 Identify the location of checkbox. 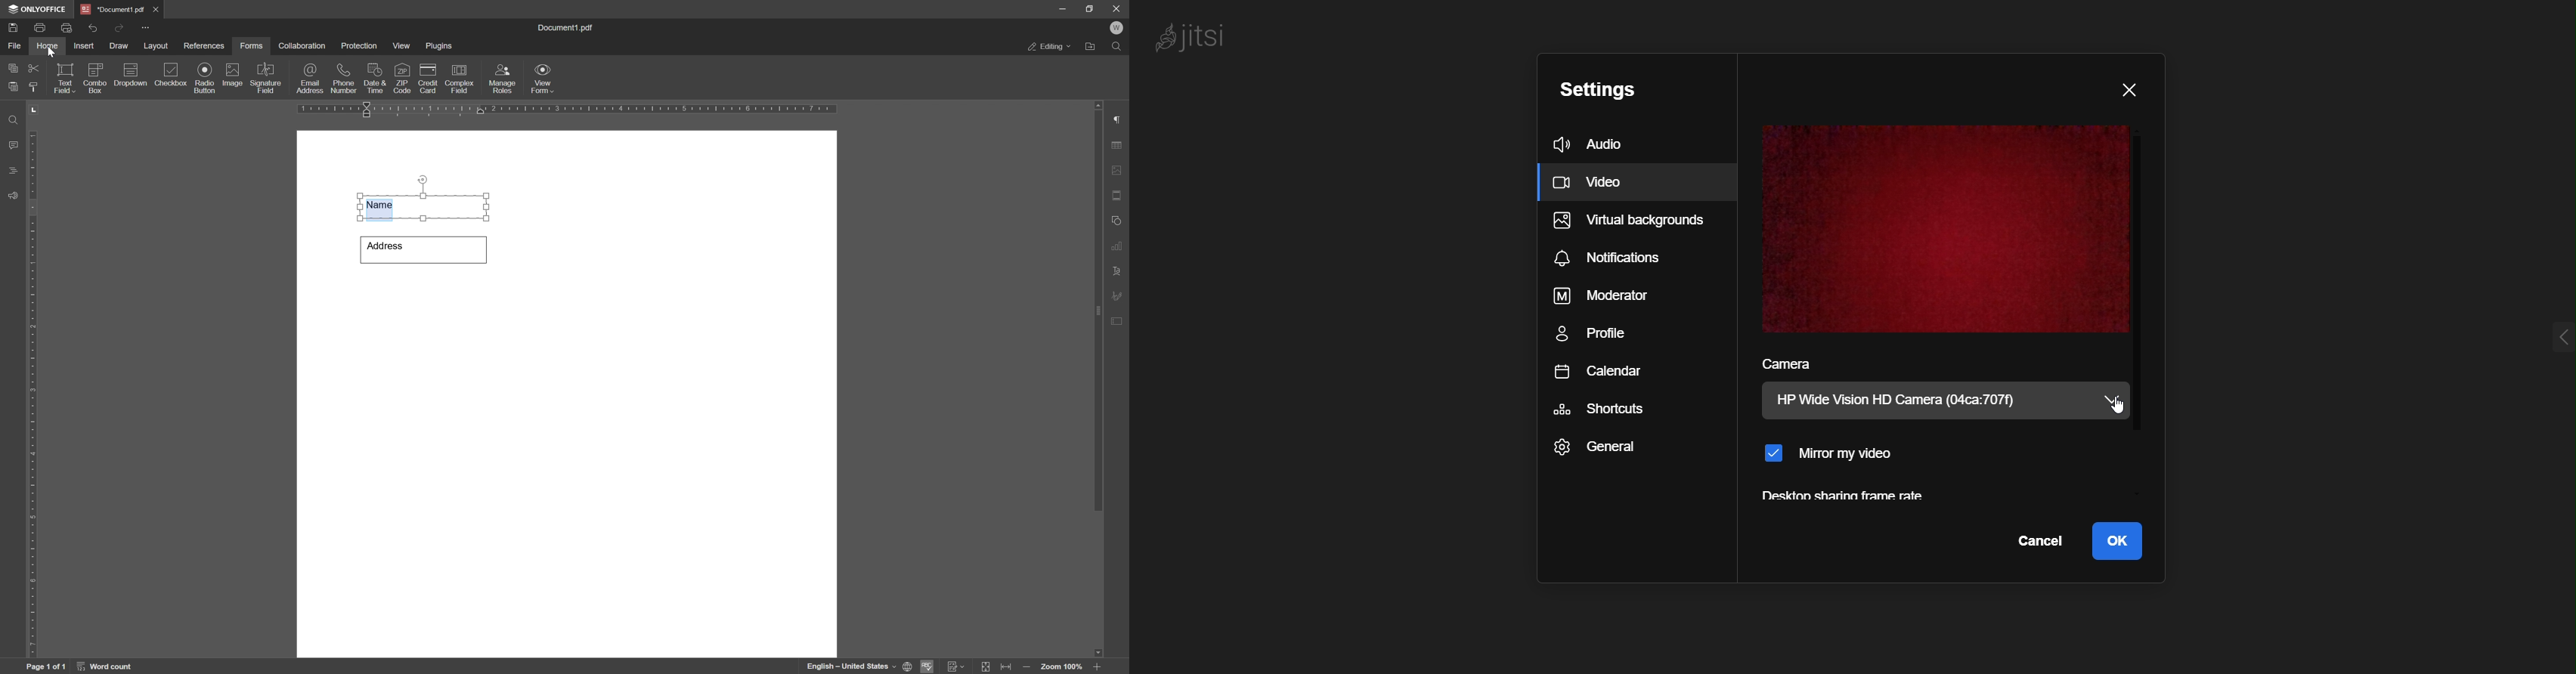
(171, 75).